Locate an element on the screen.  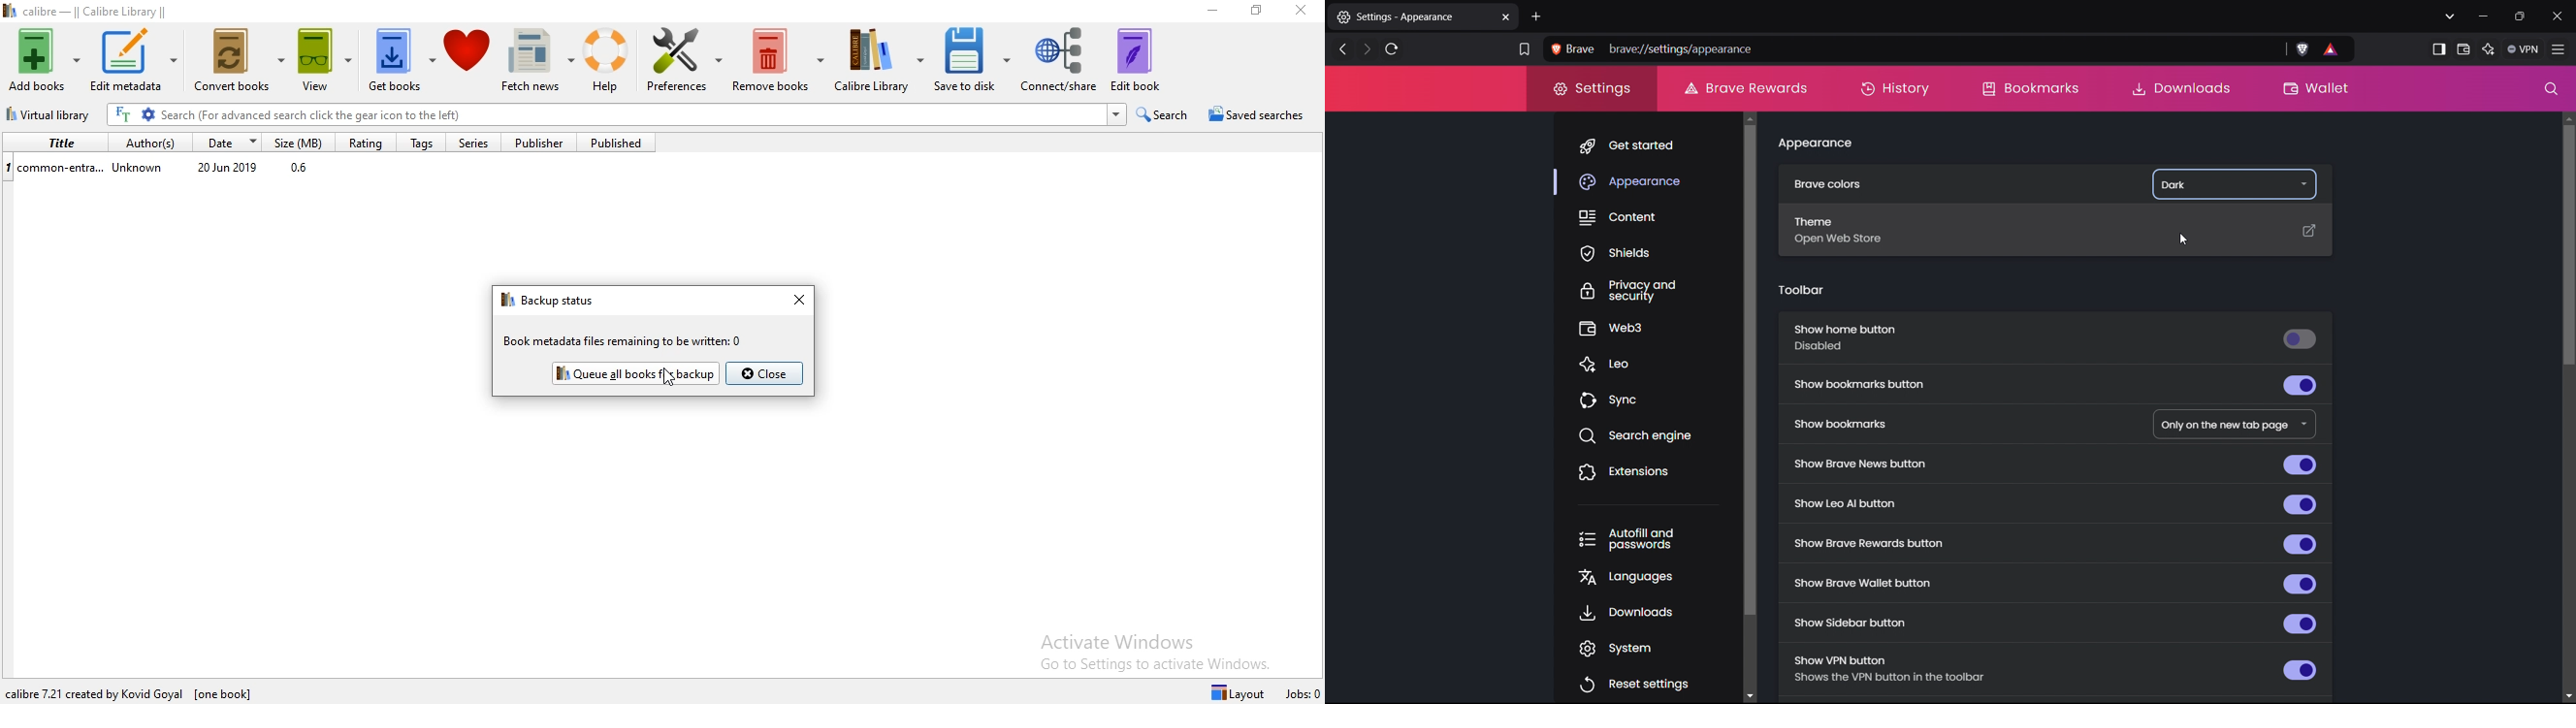
Advanced search is located at coordinates (148, 115).